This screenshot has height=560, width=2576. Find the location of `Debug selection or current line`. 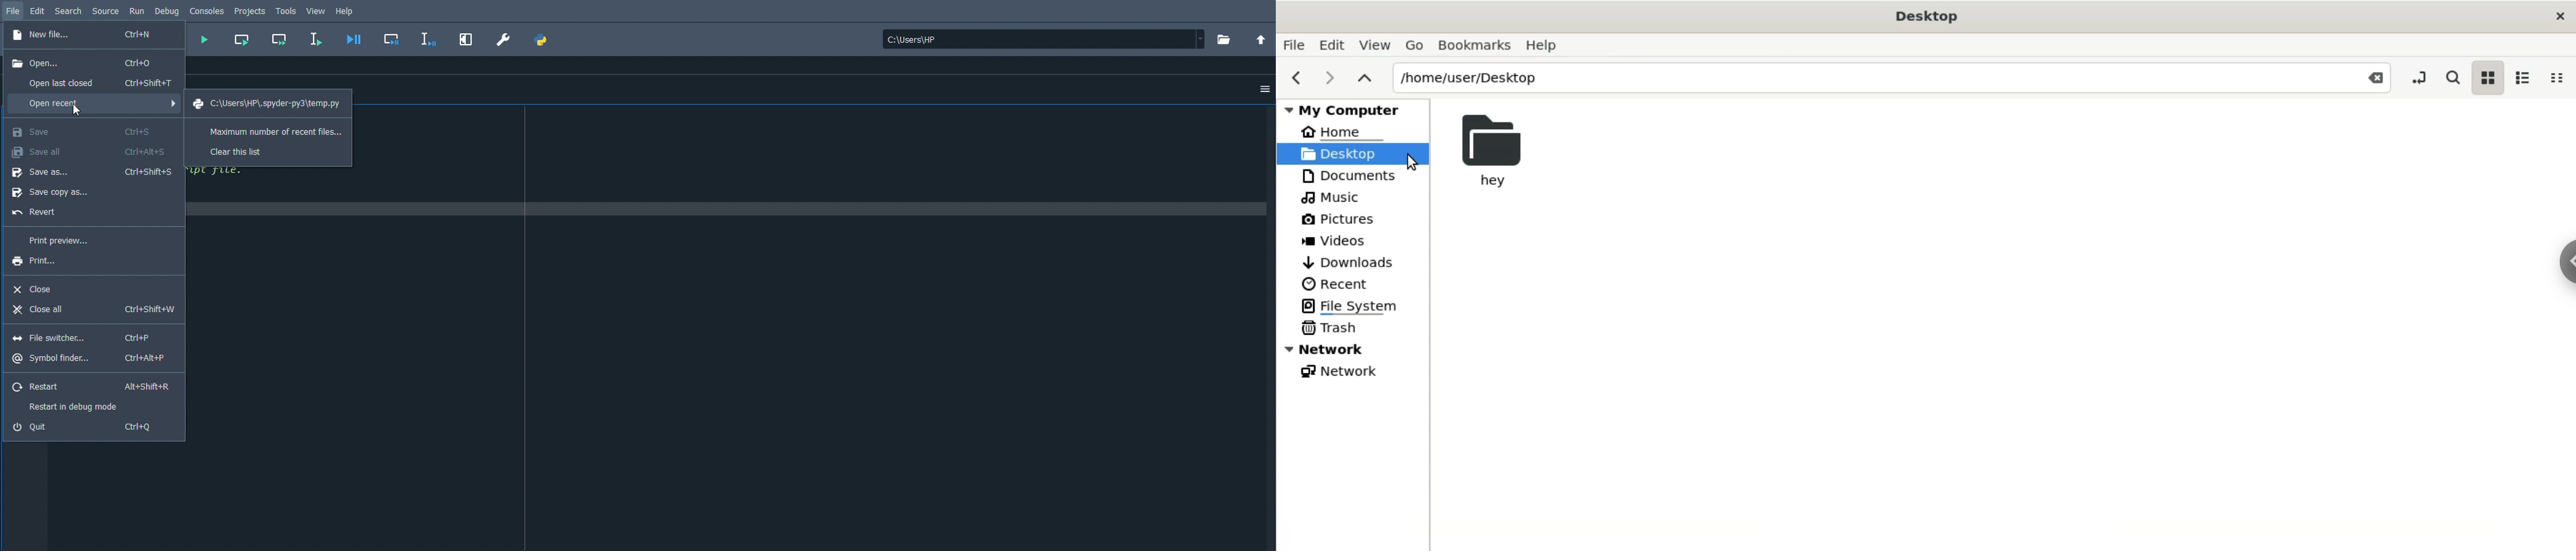

Debug selection or current line is located at coordinates (428, 39).